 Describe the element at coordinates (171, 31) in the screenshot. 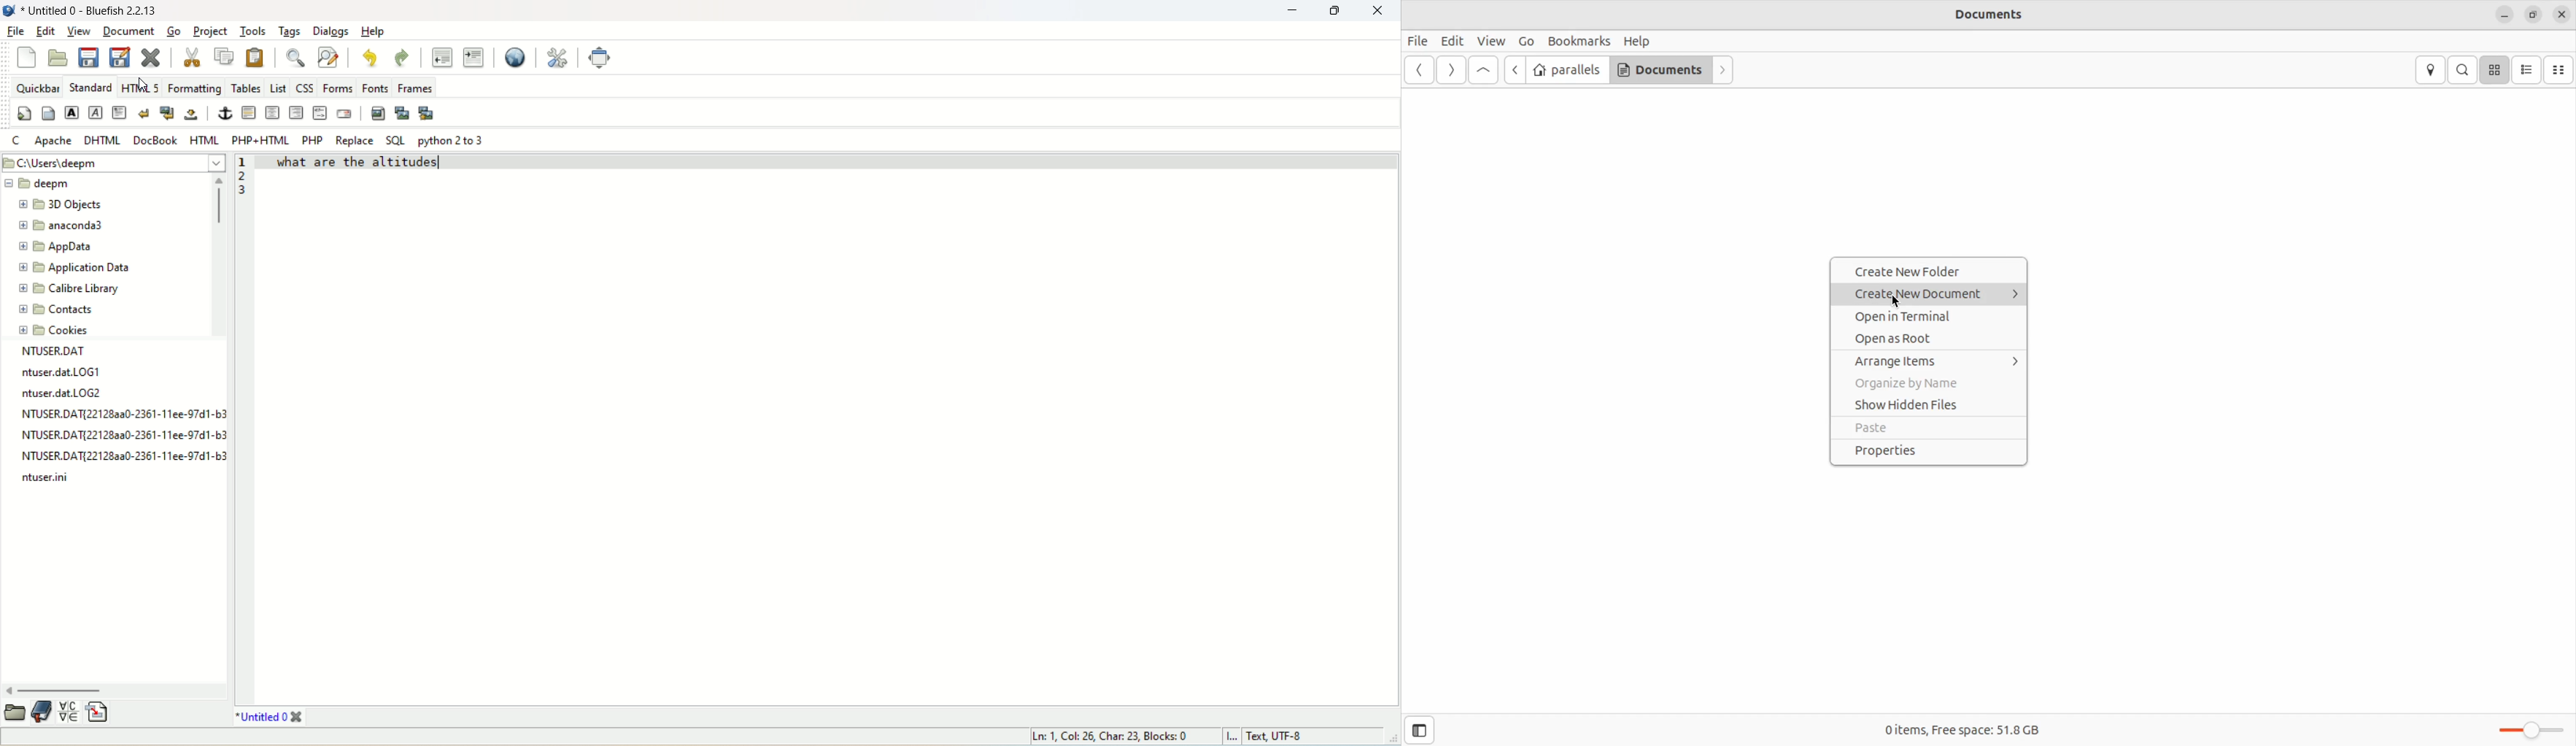

I see `go` at that location.